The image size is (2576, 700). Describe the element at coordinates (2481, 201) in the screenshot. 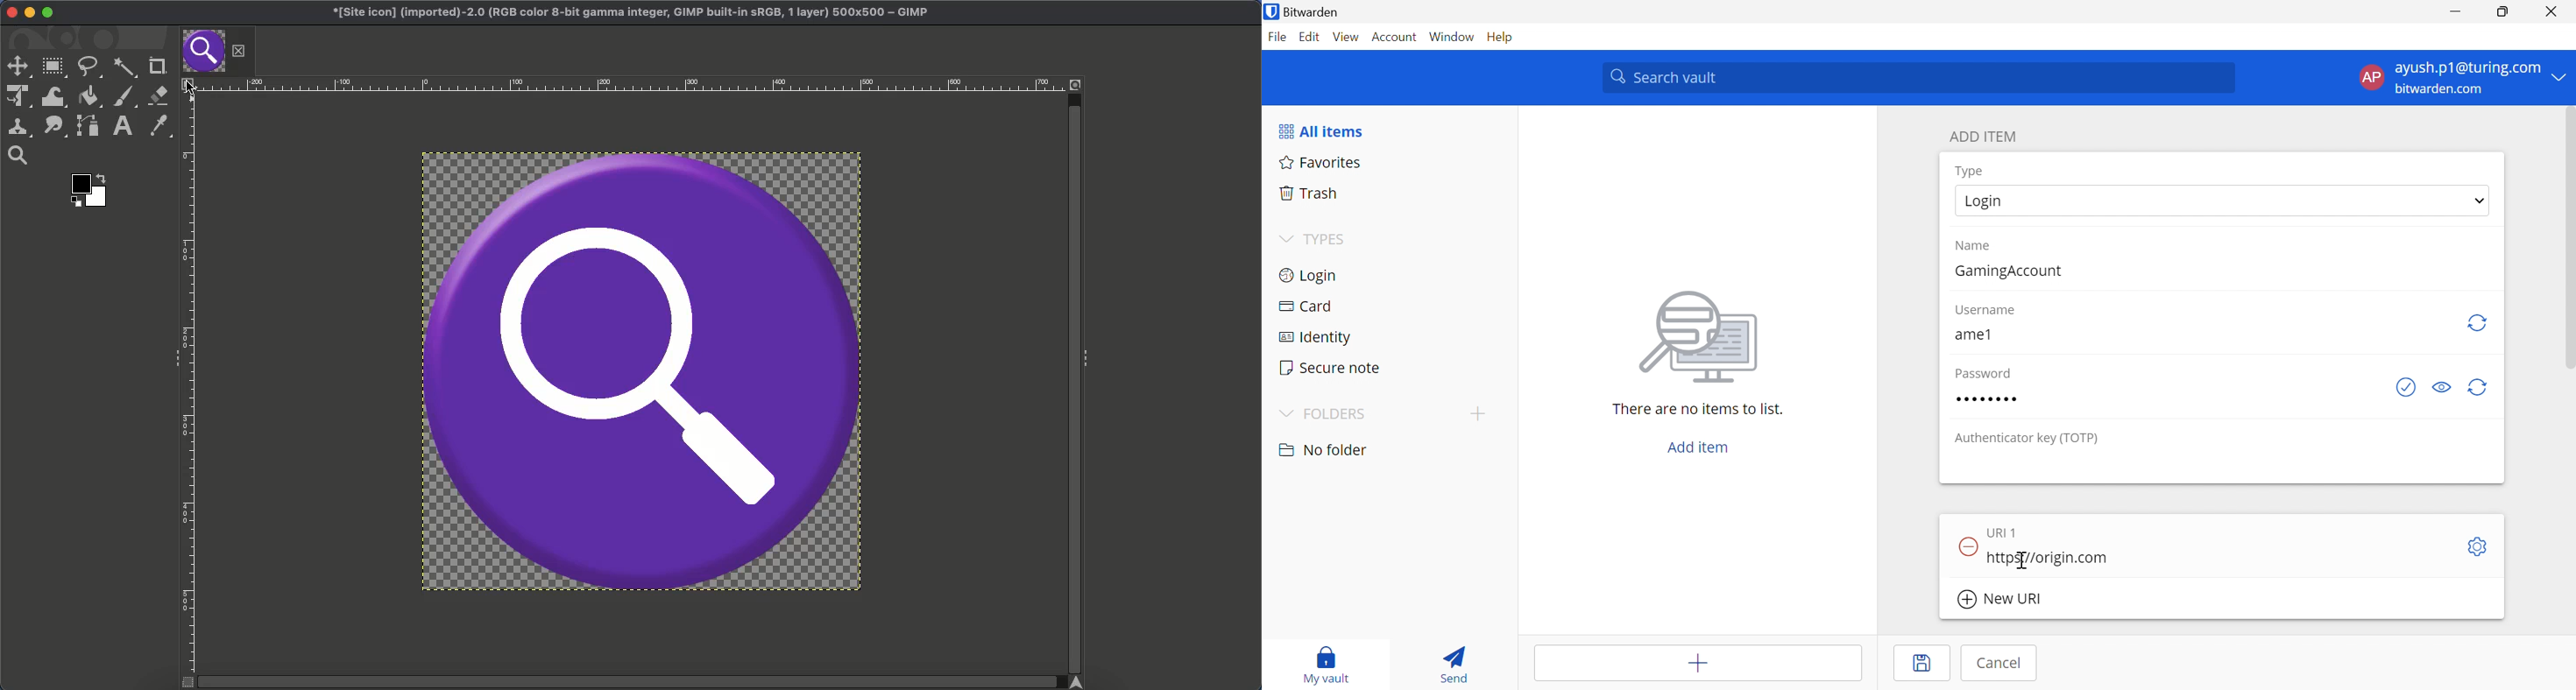

I see `Drop Down` at that location.